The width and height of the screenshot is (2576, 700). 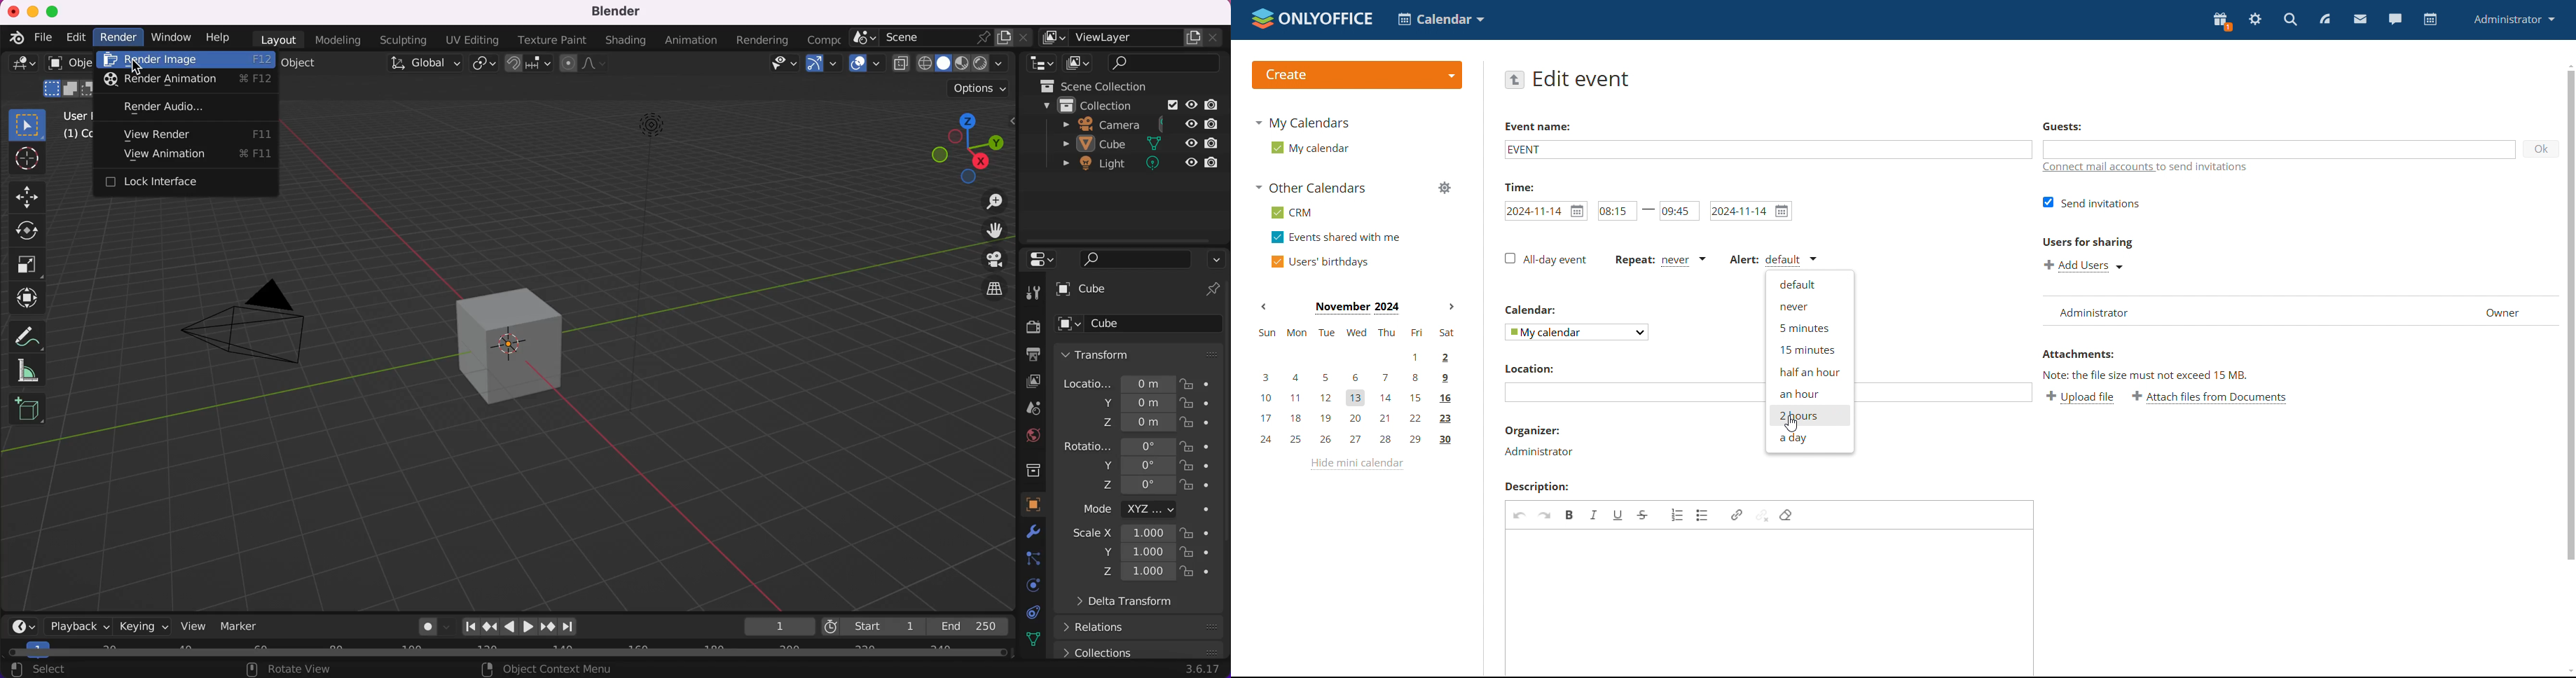 I want to click on locatio... 0m, so click(x=1114, y=382).